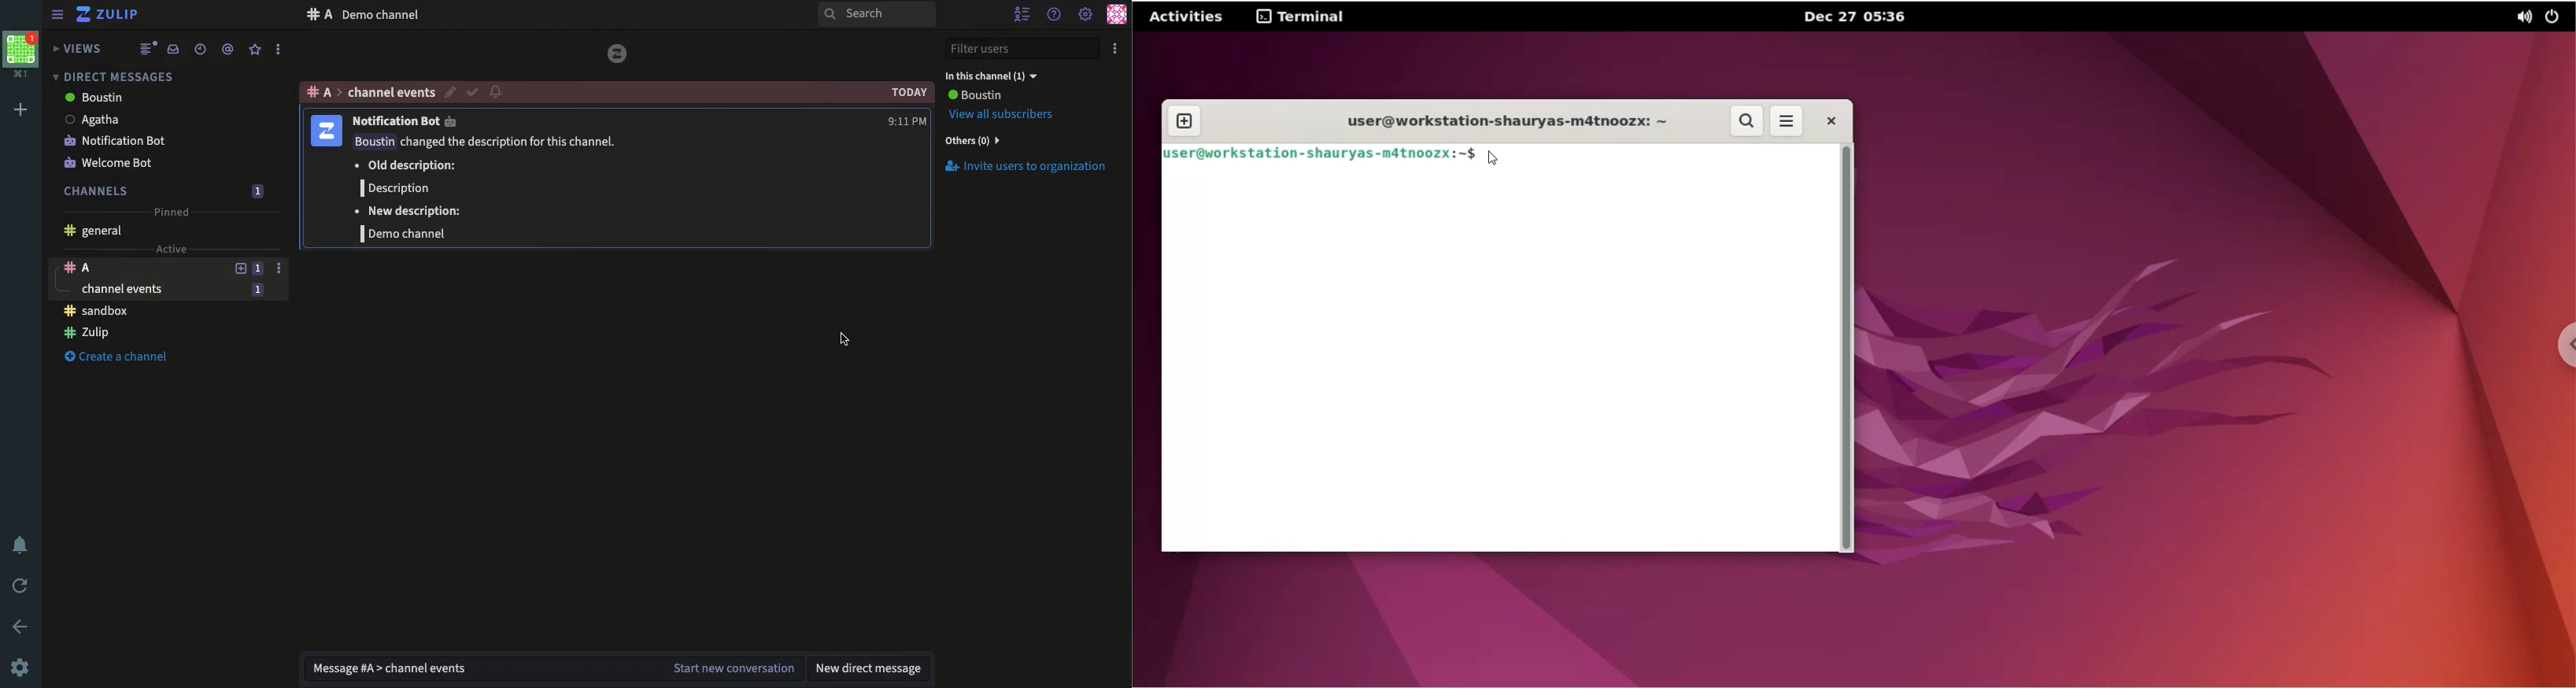 This screenshot has width=2576, height=700. What do you see at coordinates (974, 141) in the screenshot?
I see `others` at bounding box center [974, 141].